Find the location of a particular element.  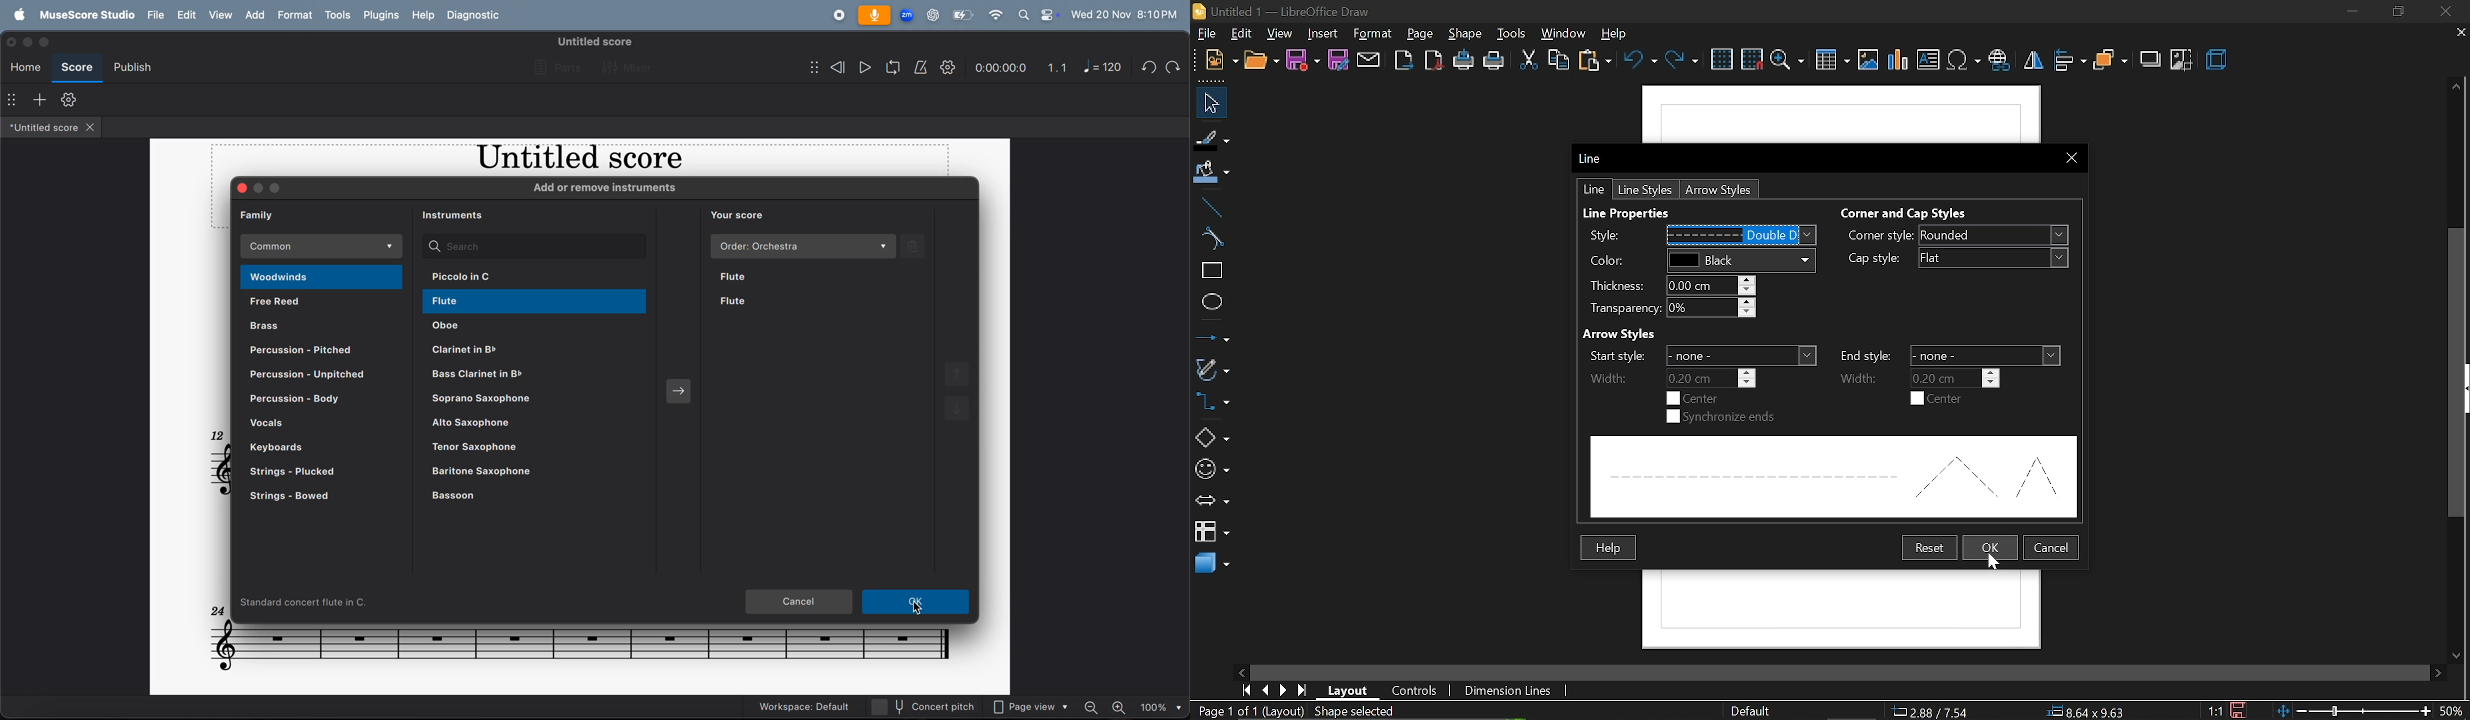

notes is located at coordinates (576, 646).